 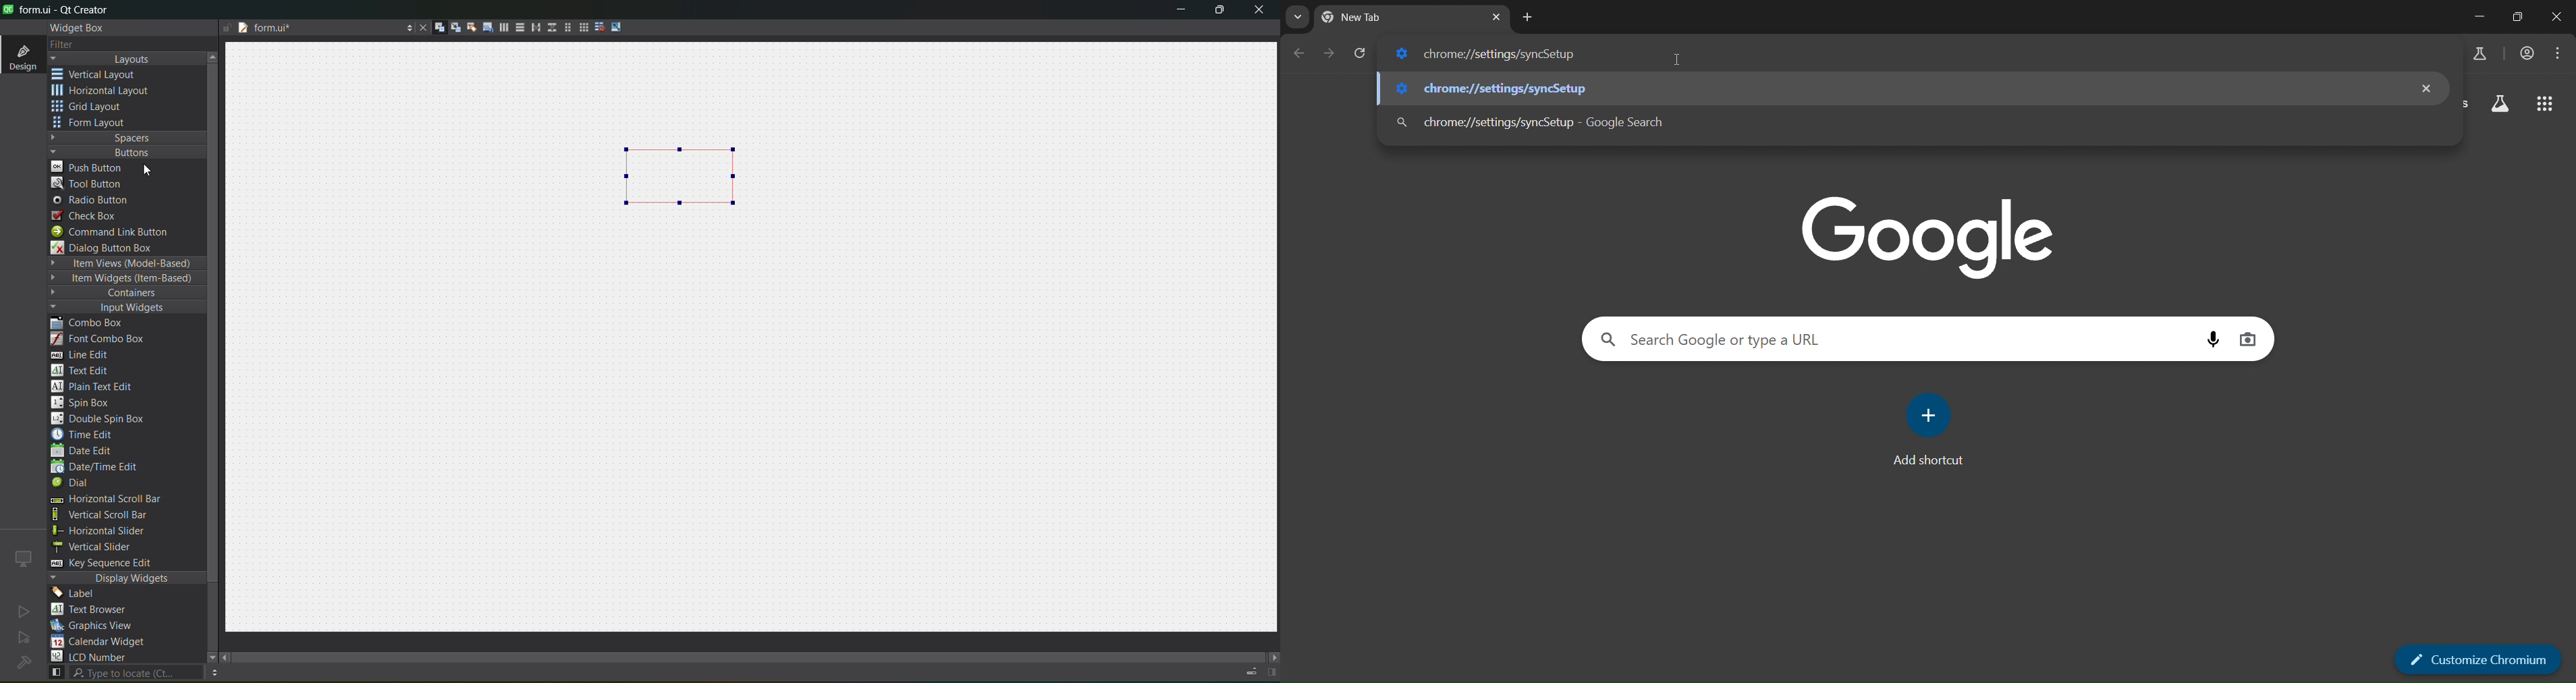 I want to click on search tabs, so click(x=1297, y=17).